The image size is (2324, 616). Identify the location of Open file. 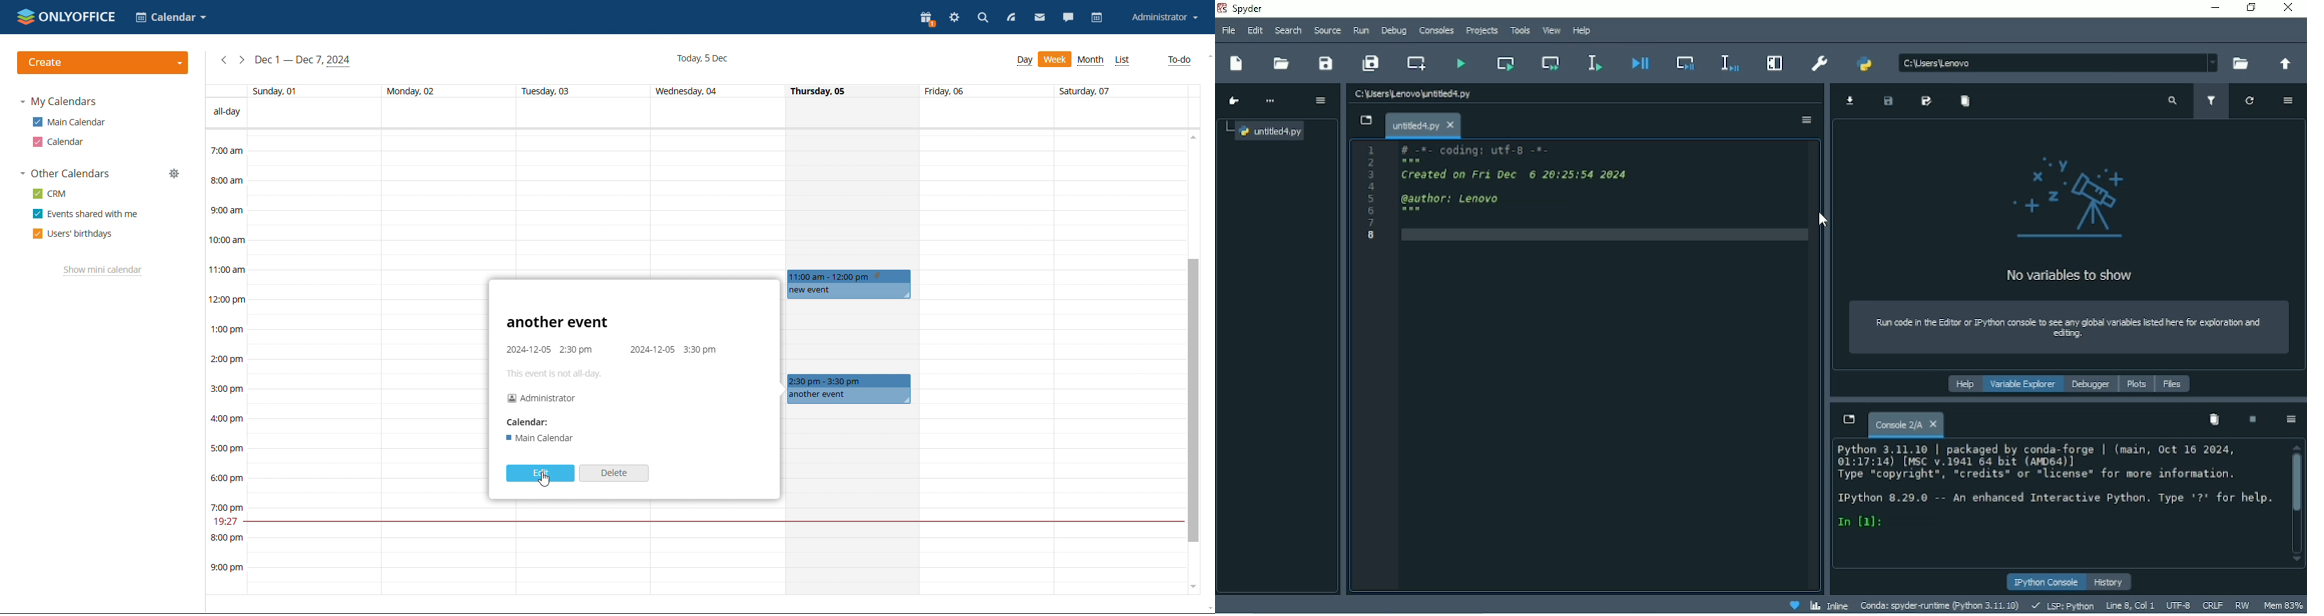
(1282, 63).